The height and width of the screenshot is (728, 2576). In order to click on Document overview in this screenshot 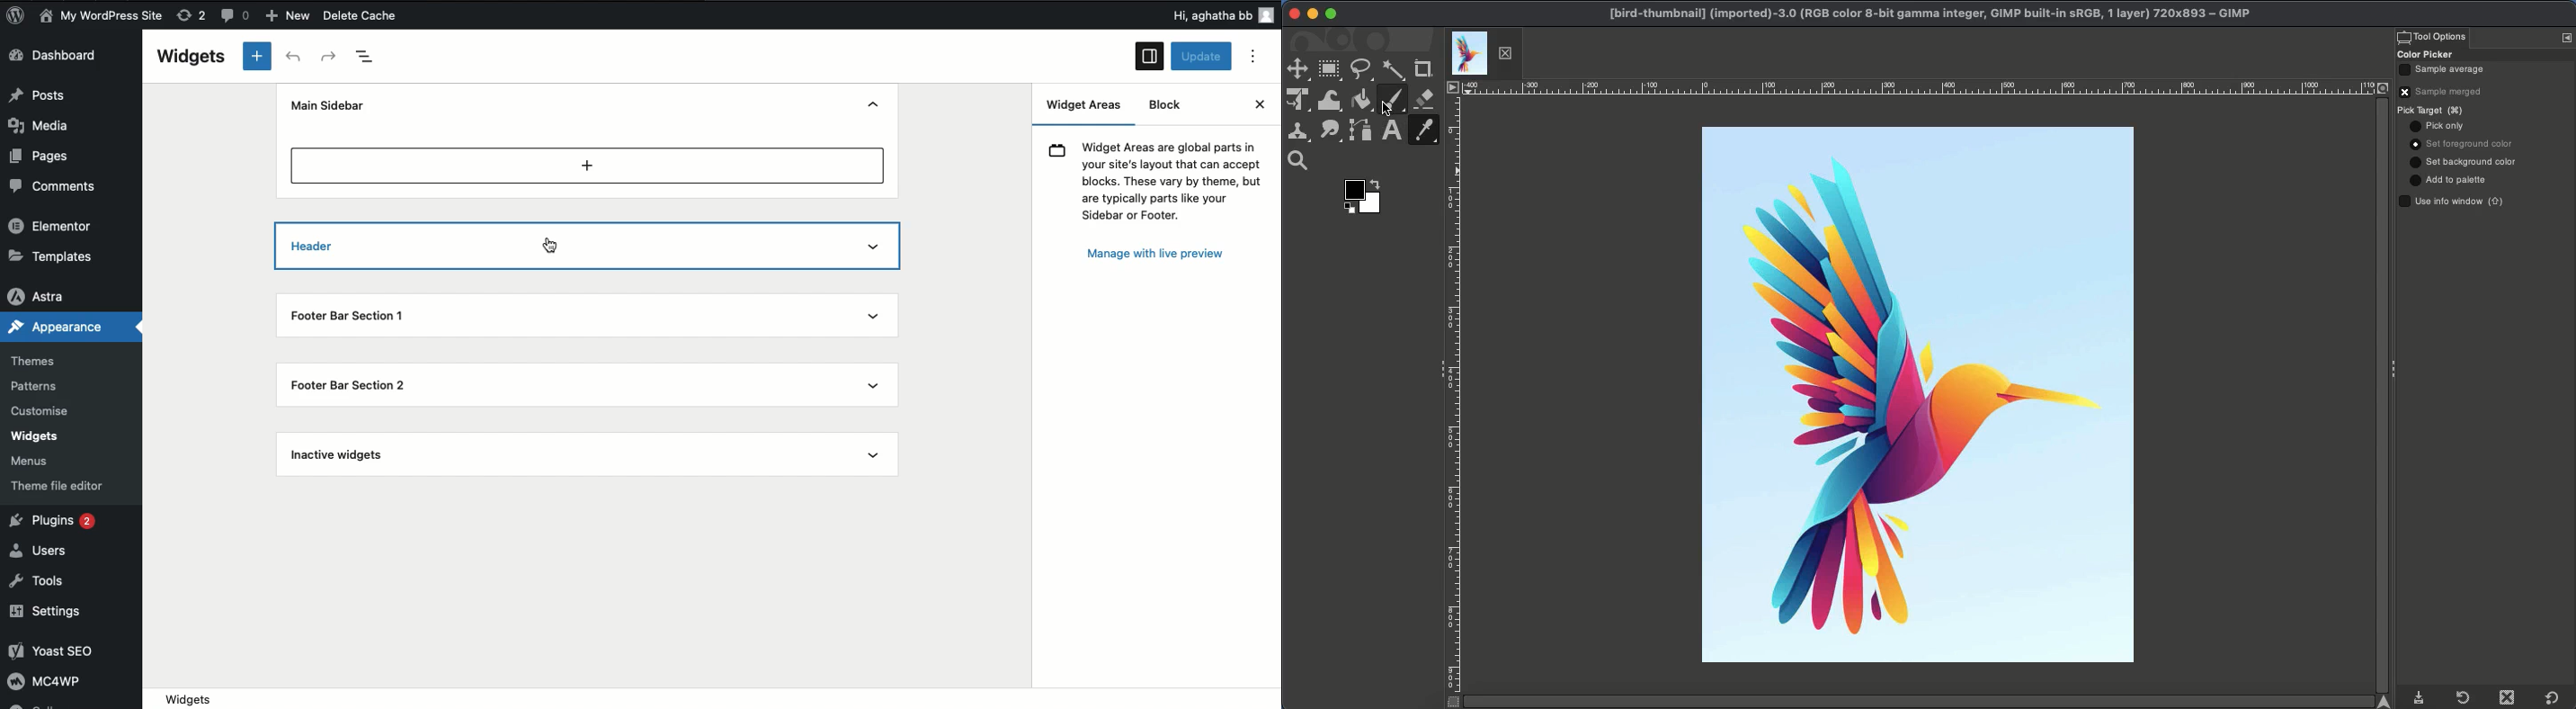, I will do `click(372, 56)`.